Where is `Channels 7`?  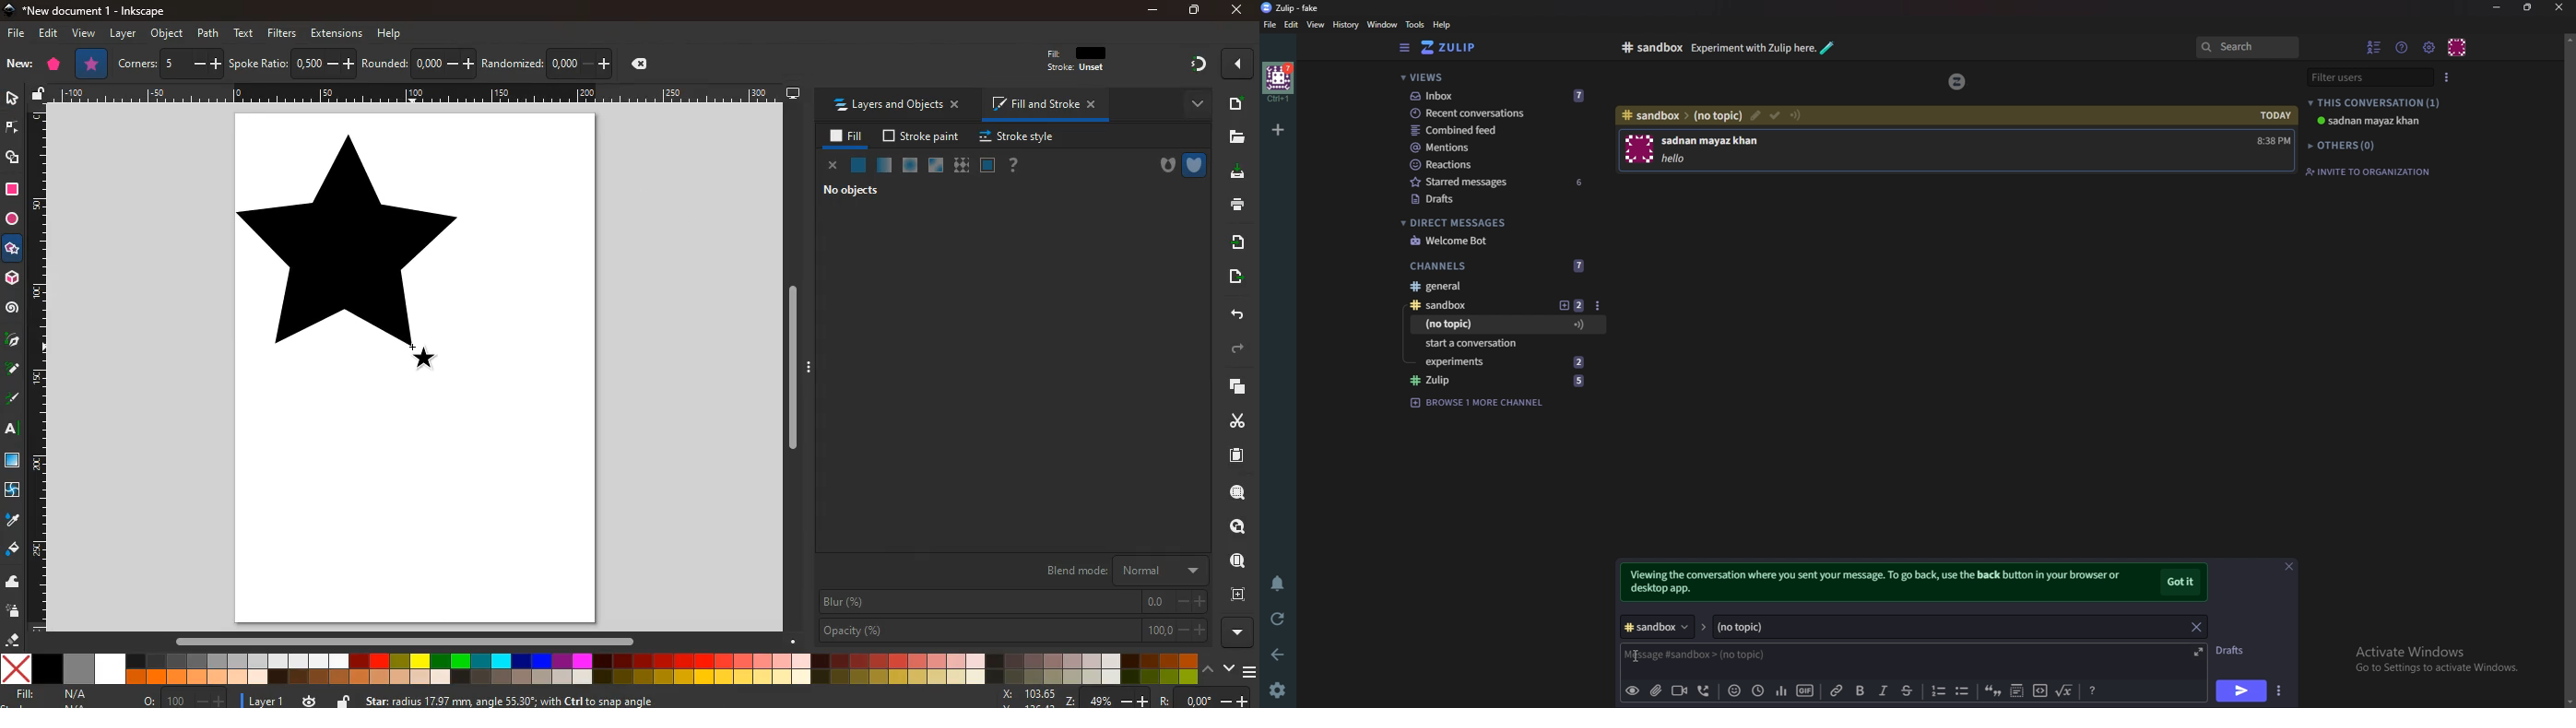
Channels 7 is located at coordinates (1497, 266).